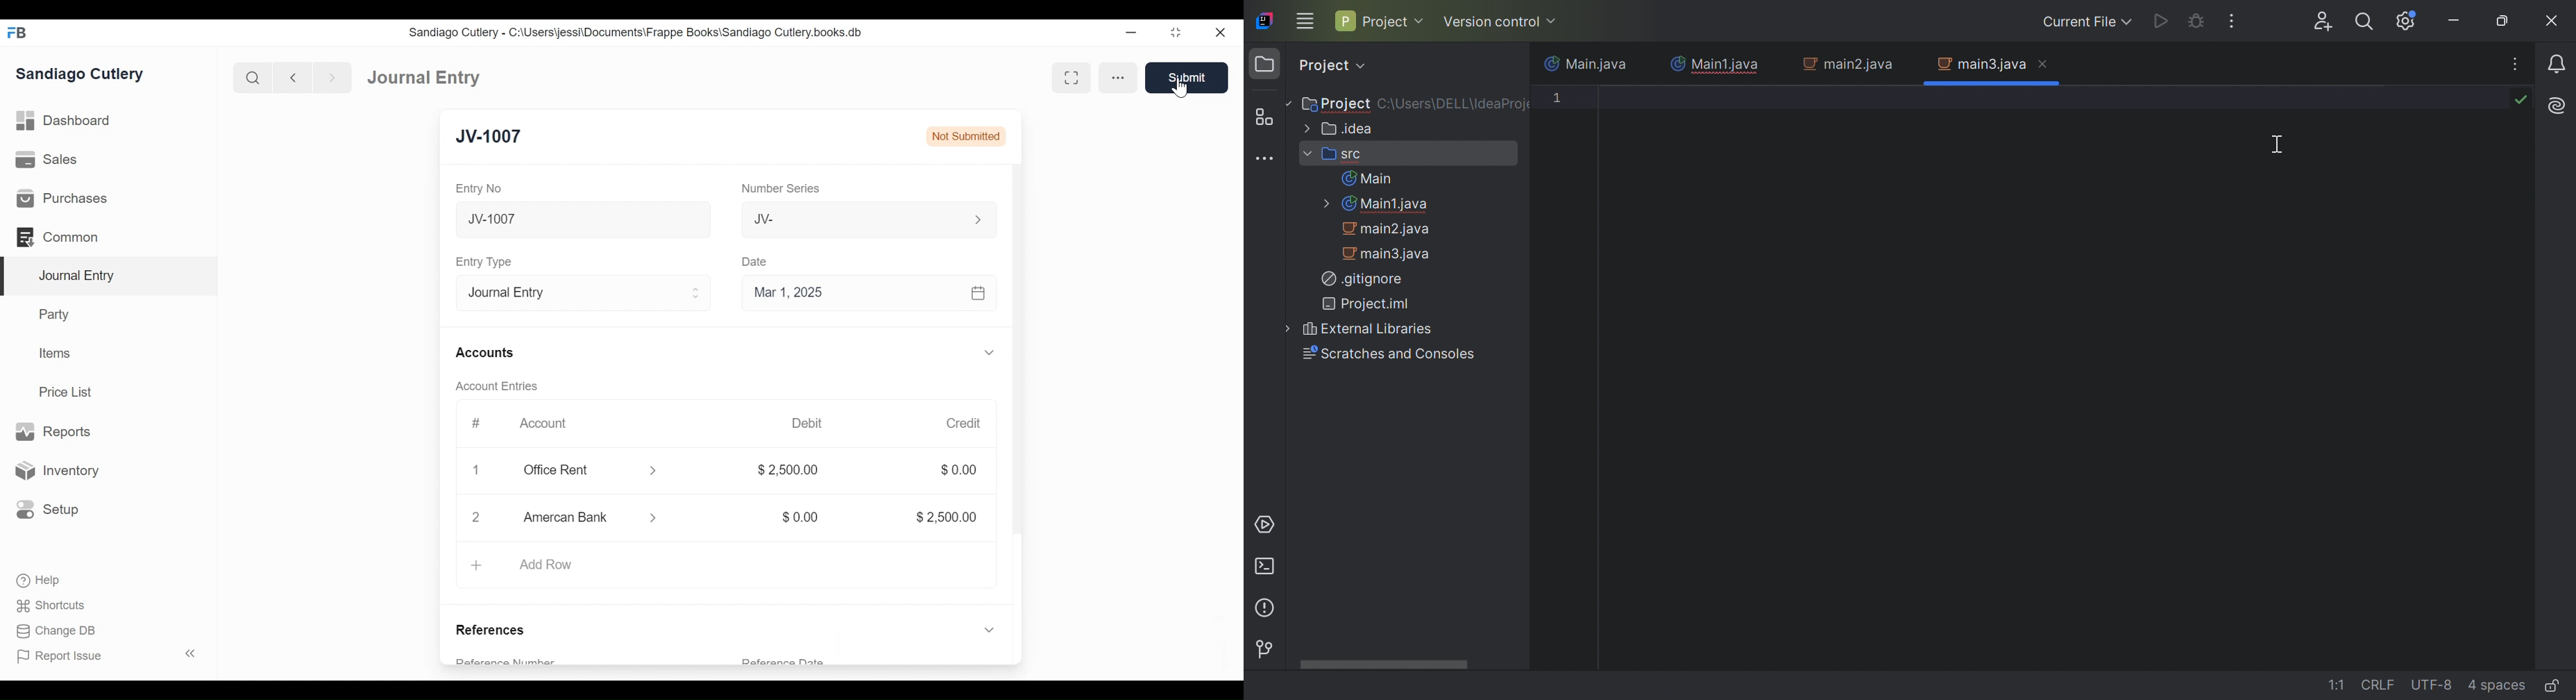  What do you see at coordinates (51, 632) in the screenshot?
I see `Change DB` at bounding box center [51, 632].